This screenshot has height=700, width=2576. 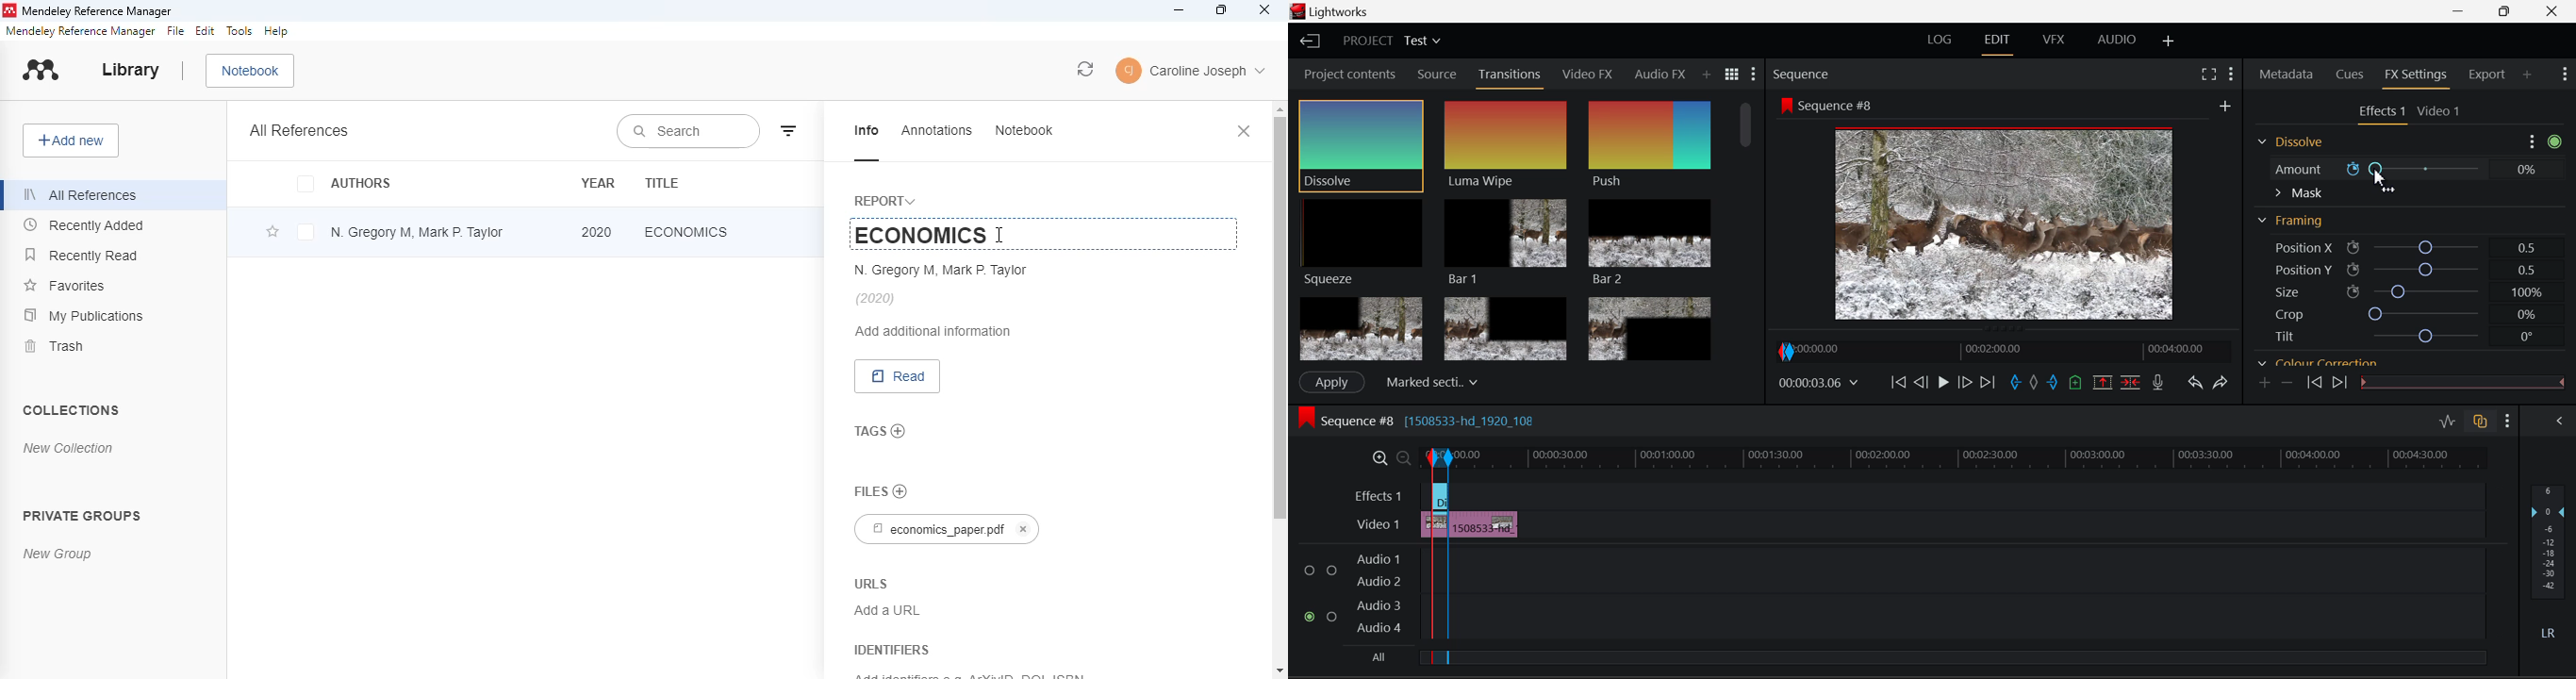 What do you see at coordinates (2490, 74) in the screenshot?
I see `Export` at bounding box center [2490, 74].